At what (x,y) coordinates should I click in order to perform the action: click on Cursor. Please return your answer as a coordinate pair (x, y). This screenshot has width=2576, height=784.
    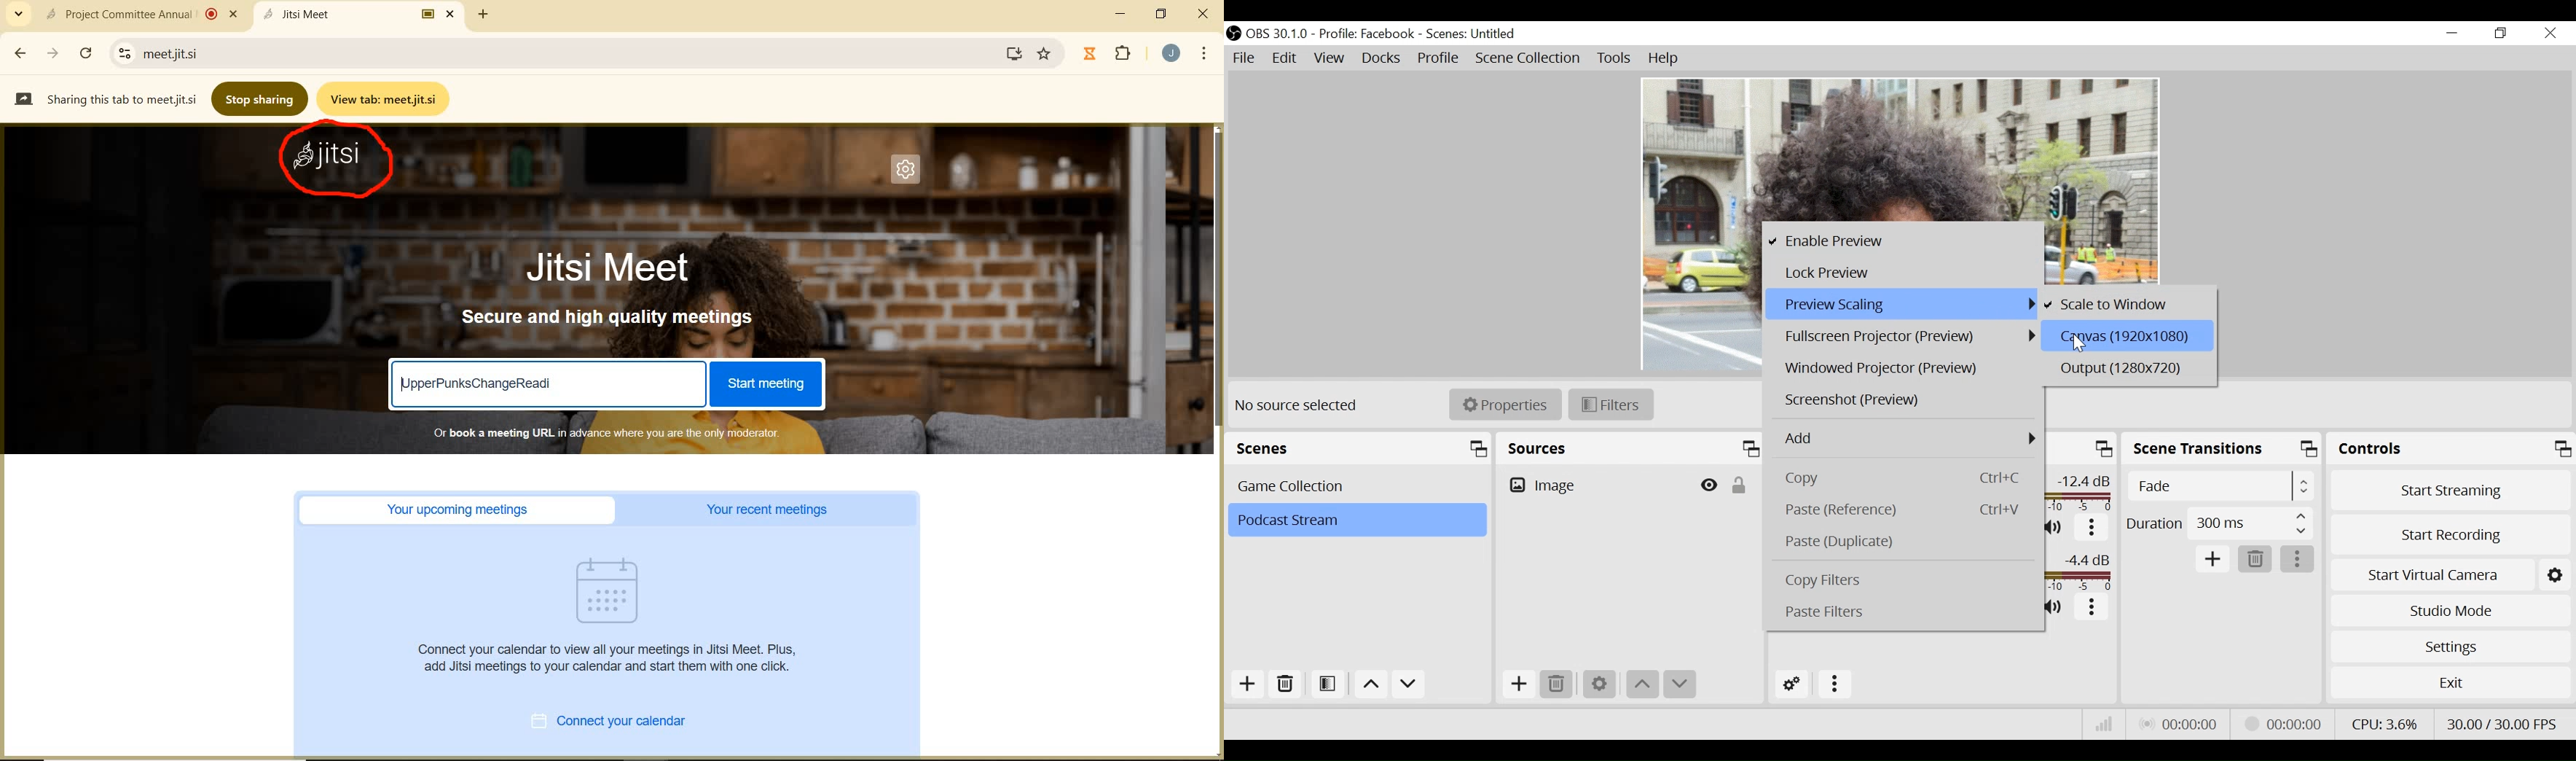
    Looking at the image, I should click on (2078, 342).